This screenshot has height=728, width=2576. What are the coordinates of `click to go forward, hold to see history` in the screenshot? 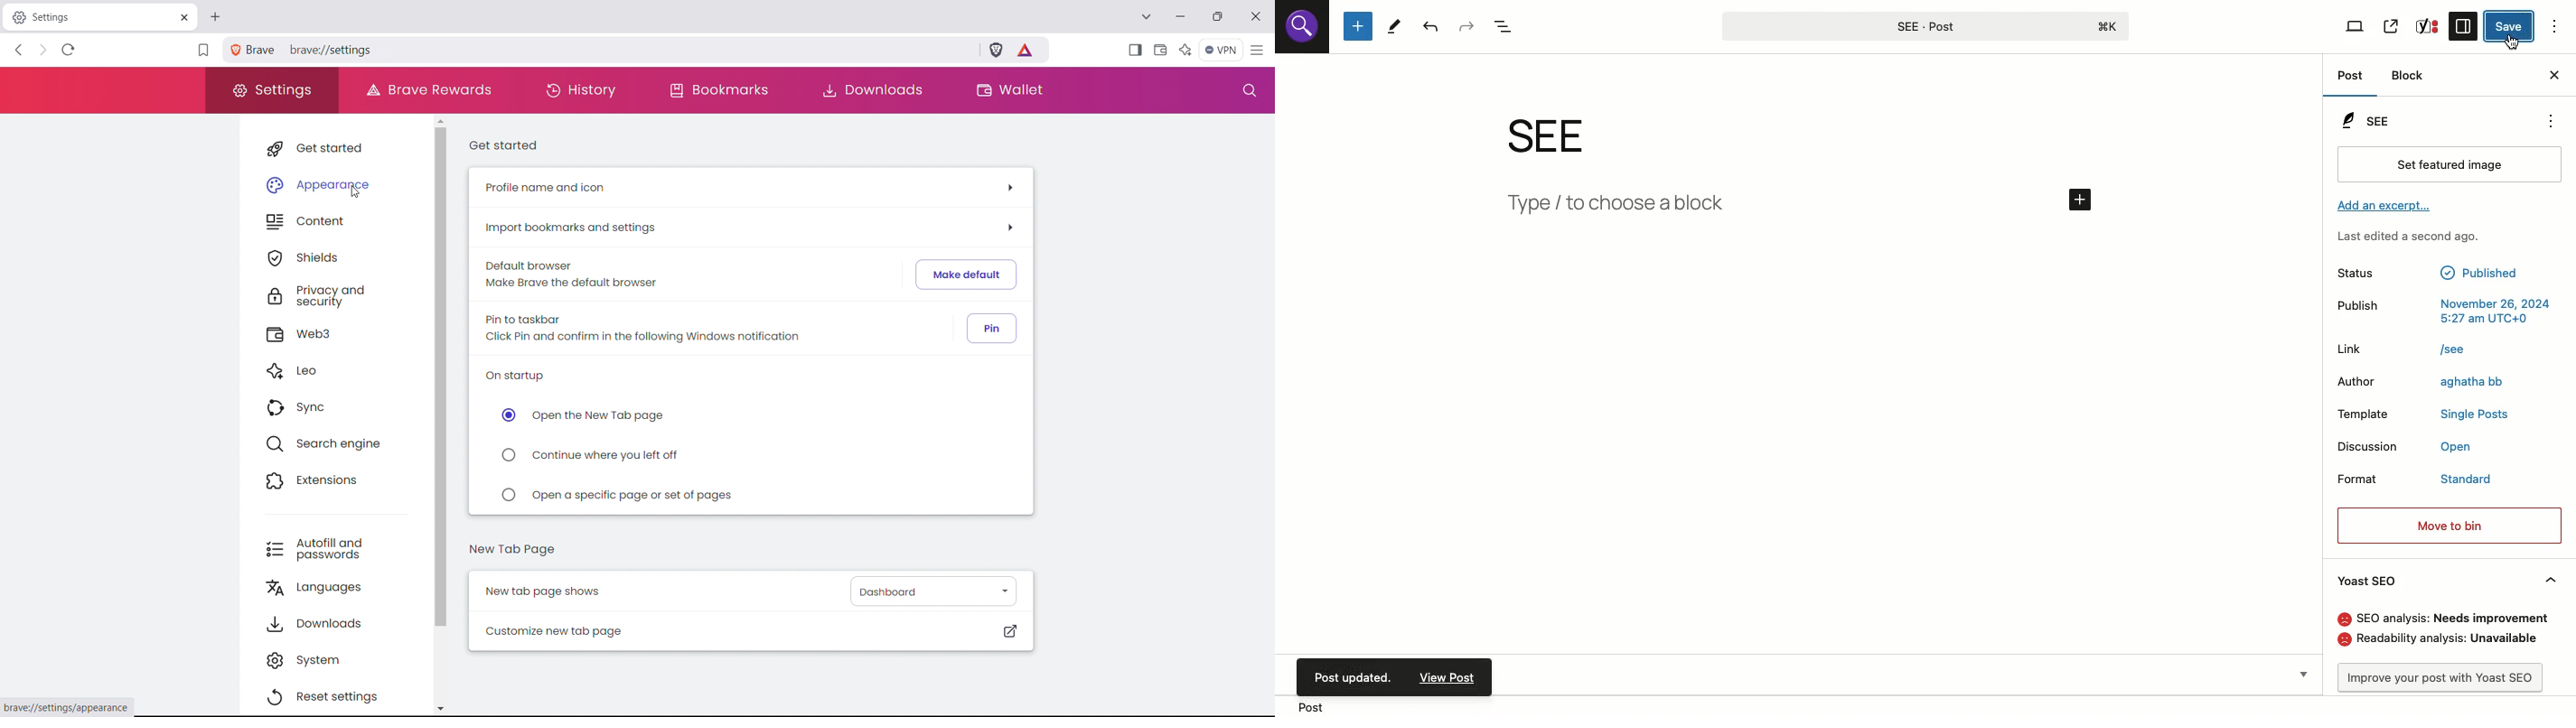 It's located at (44, 49).